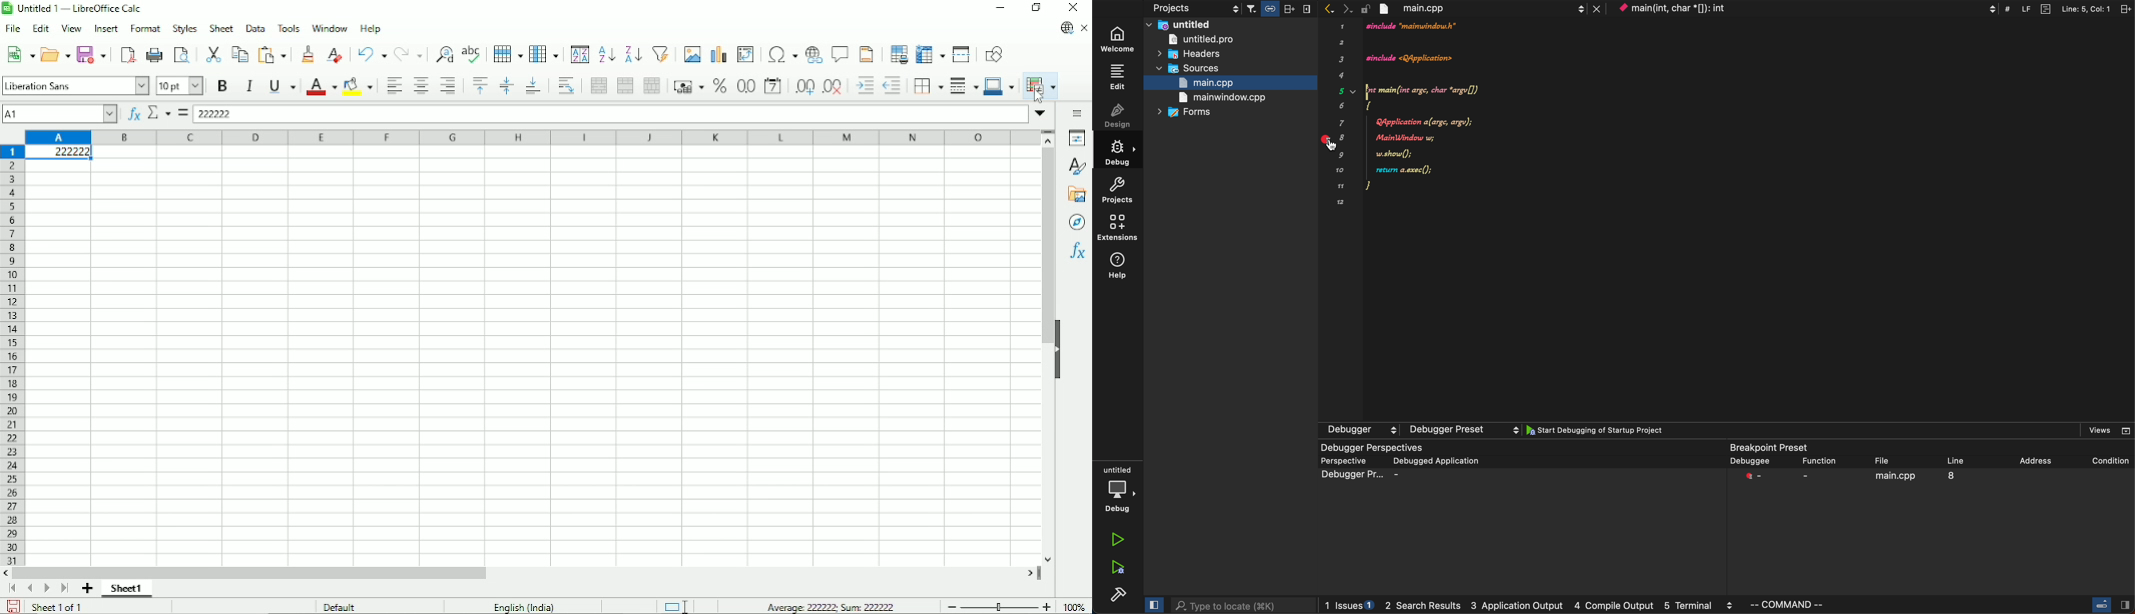 Image resolution: width=2156 pixels, height=616 pixels. What do you see at coordinates (951, 606) in the screenshot?
I see `zoom out` at bounding box center [951, 606].